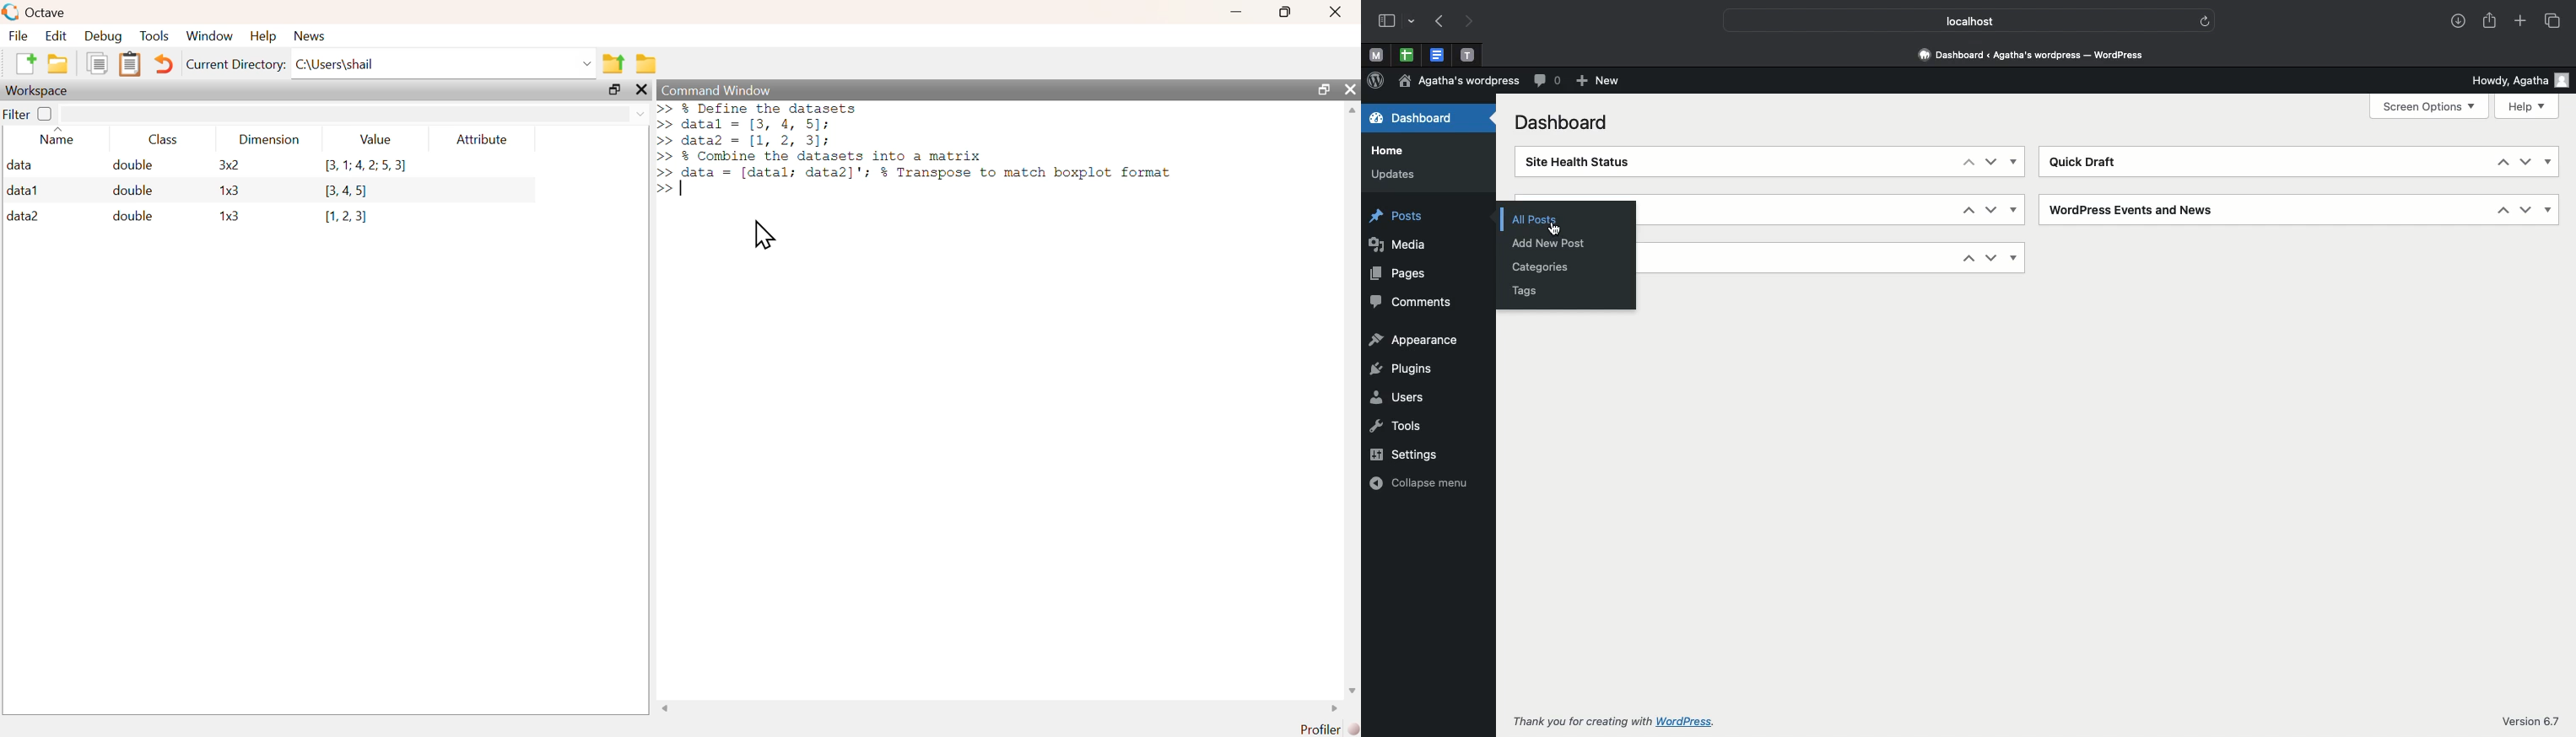 This screenshot has height=756, width=2576. I want to click on Posts, so click(1406, 219).